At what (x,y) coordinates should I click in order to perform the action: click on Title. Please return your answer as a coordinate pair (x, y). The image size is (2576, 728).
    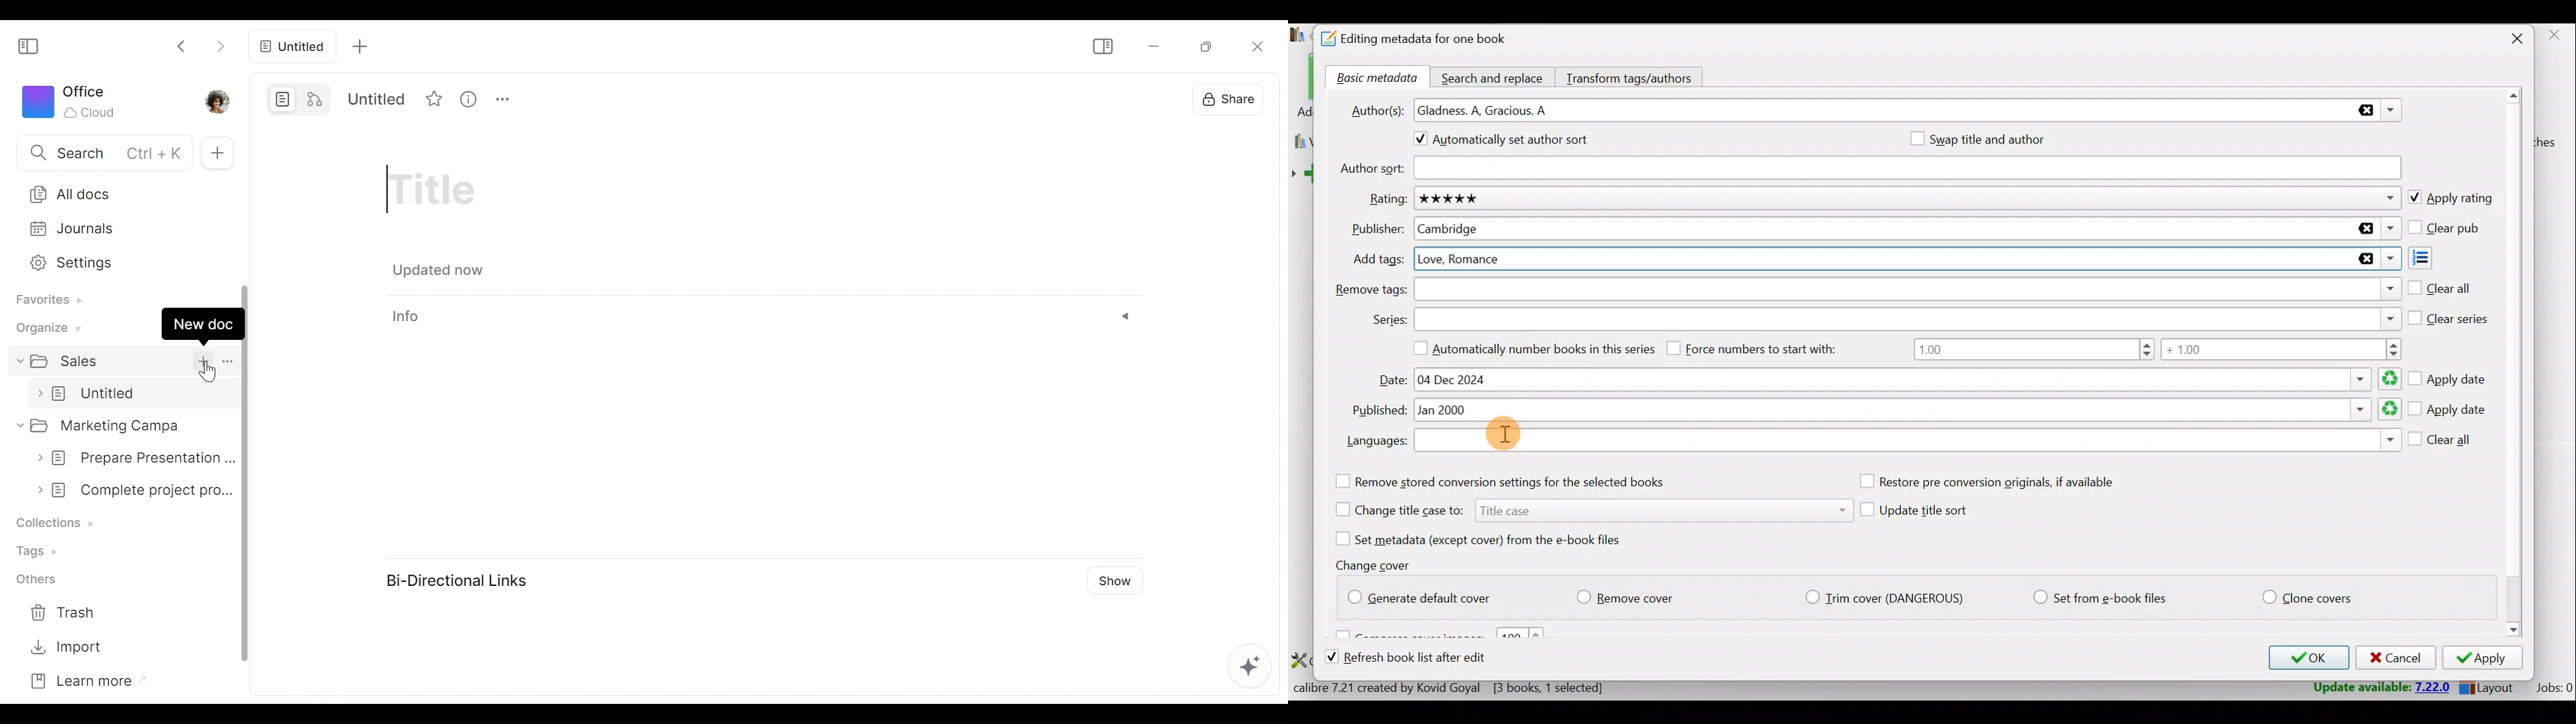
    Looking at the image, I should click on (488, 188).